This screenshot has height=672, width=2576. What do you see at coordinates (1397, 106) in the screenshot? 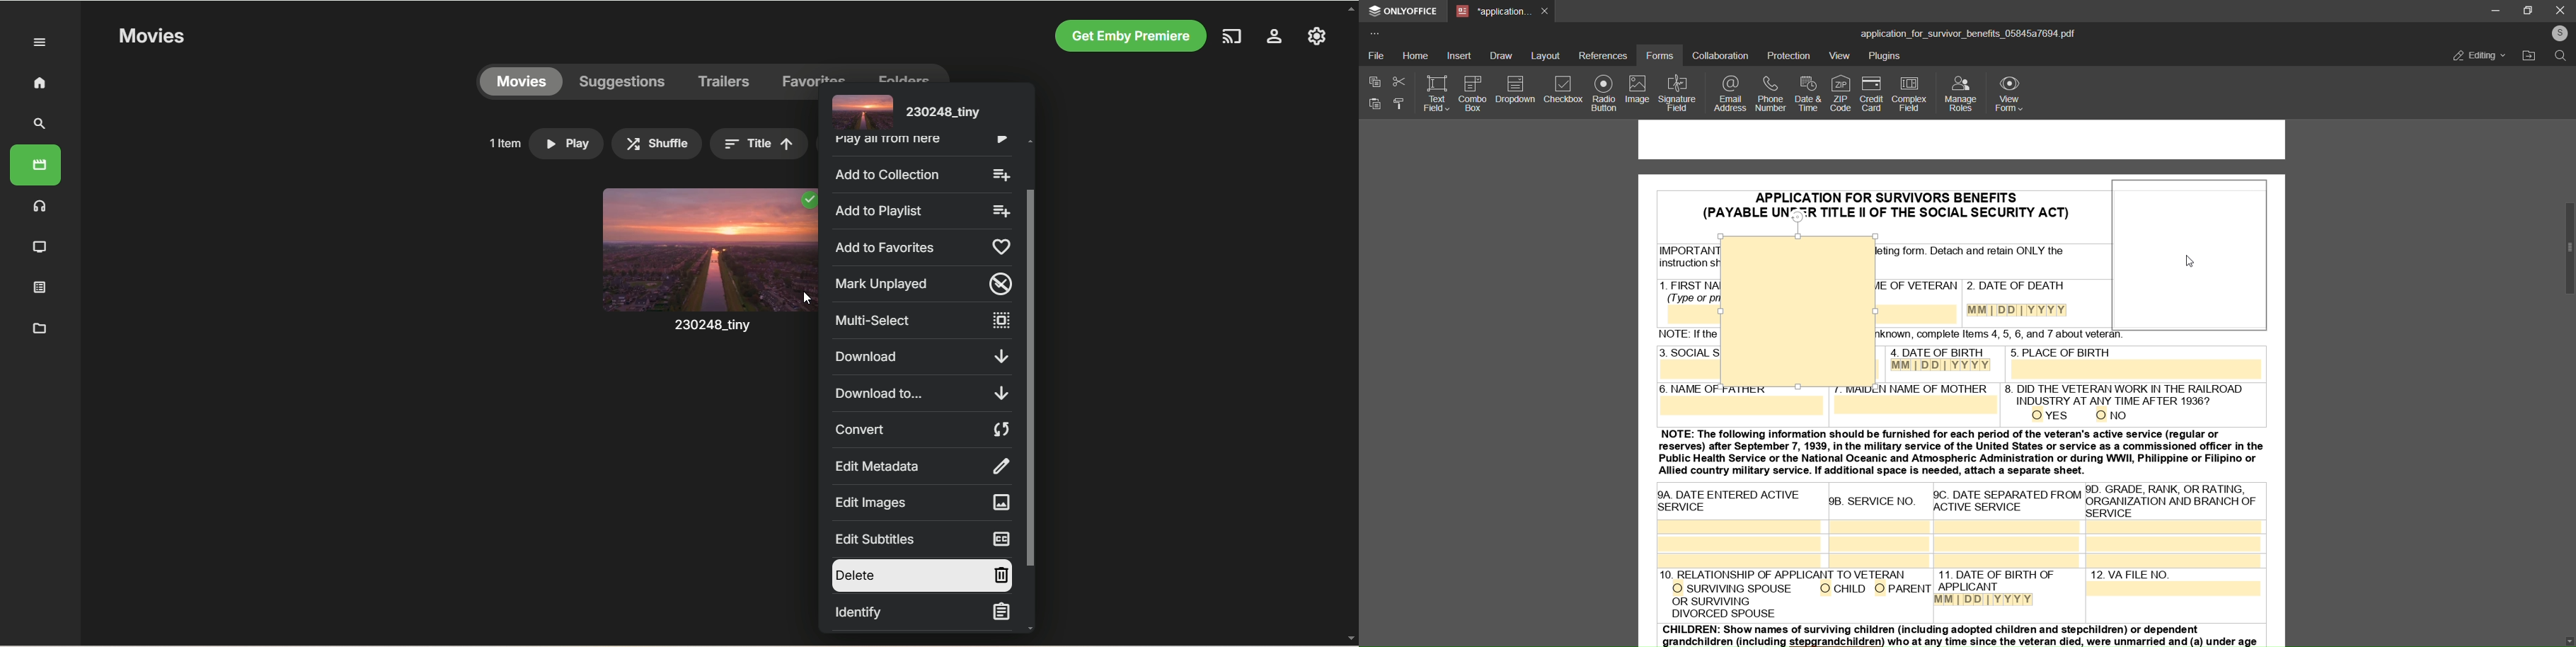
I see `format` at bounding box center [1397, 106].